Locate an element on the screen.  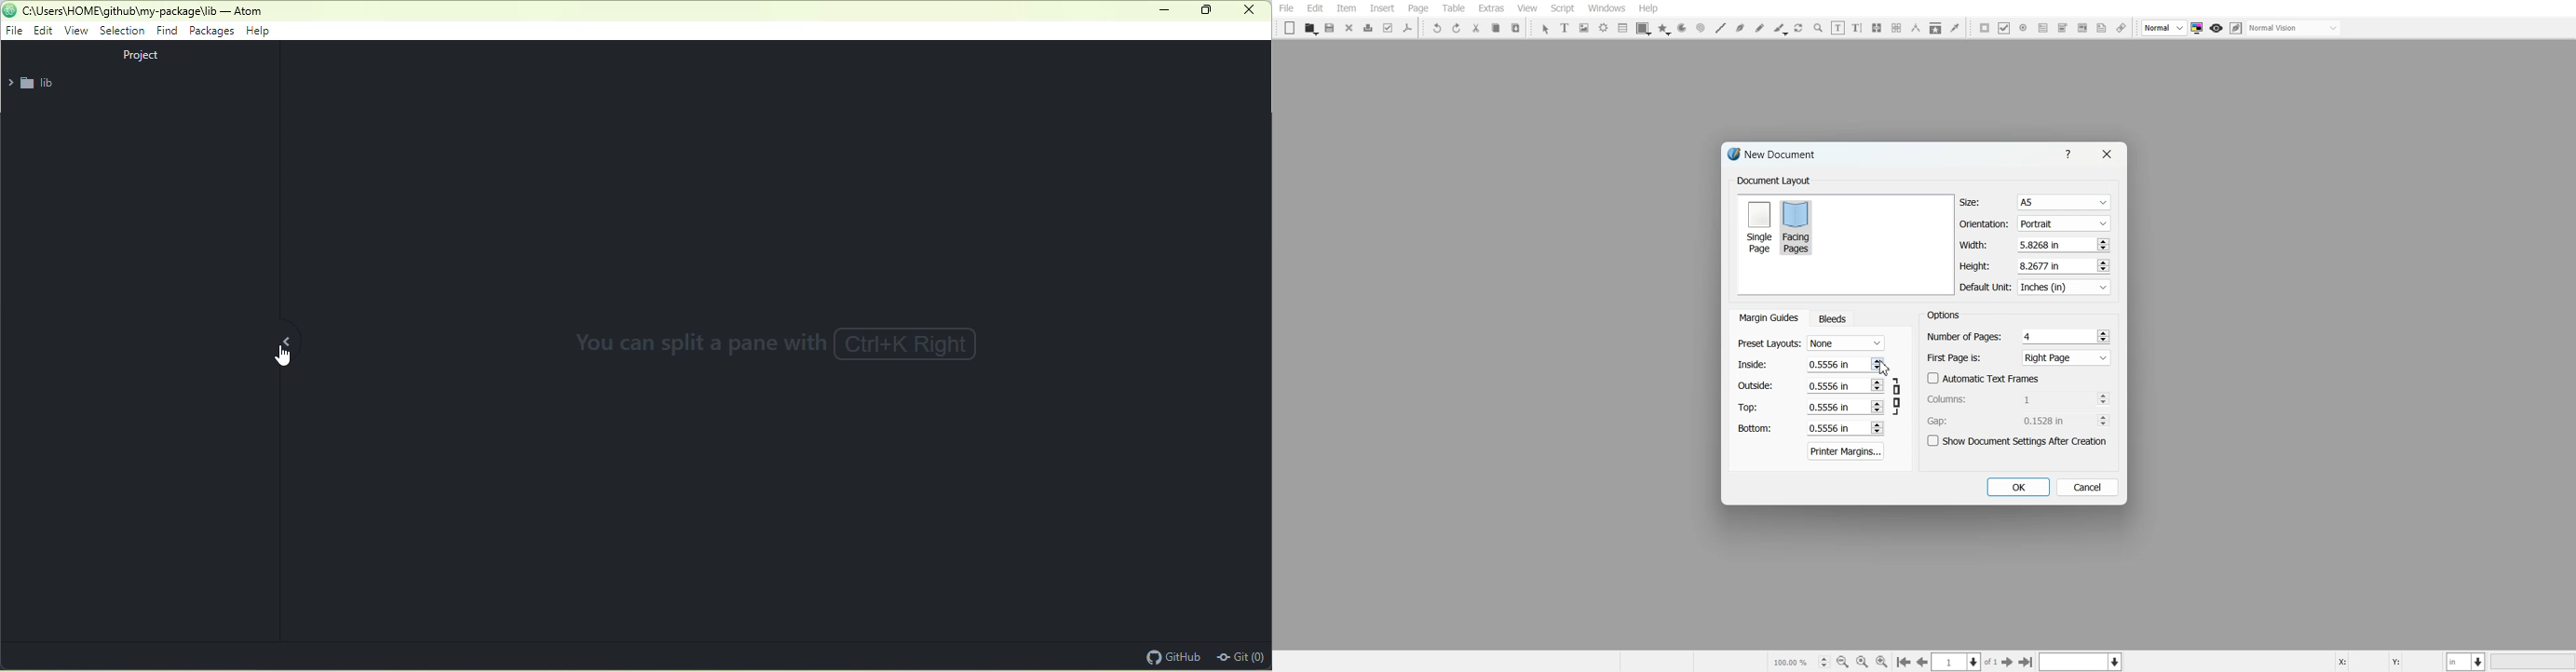
Go to the first page is located at coordinates (2027, 662).